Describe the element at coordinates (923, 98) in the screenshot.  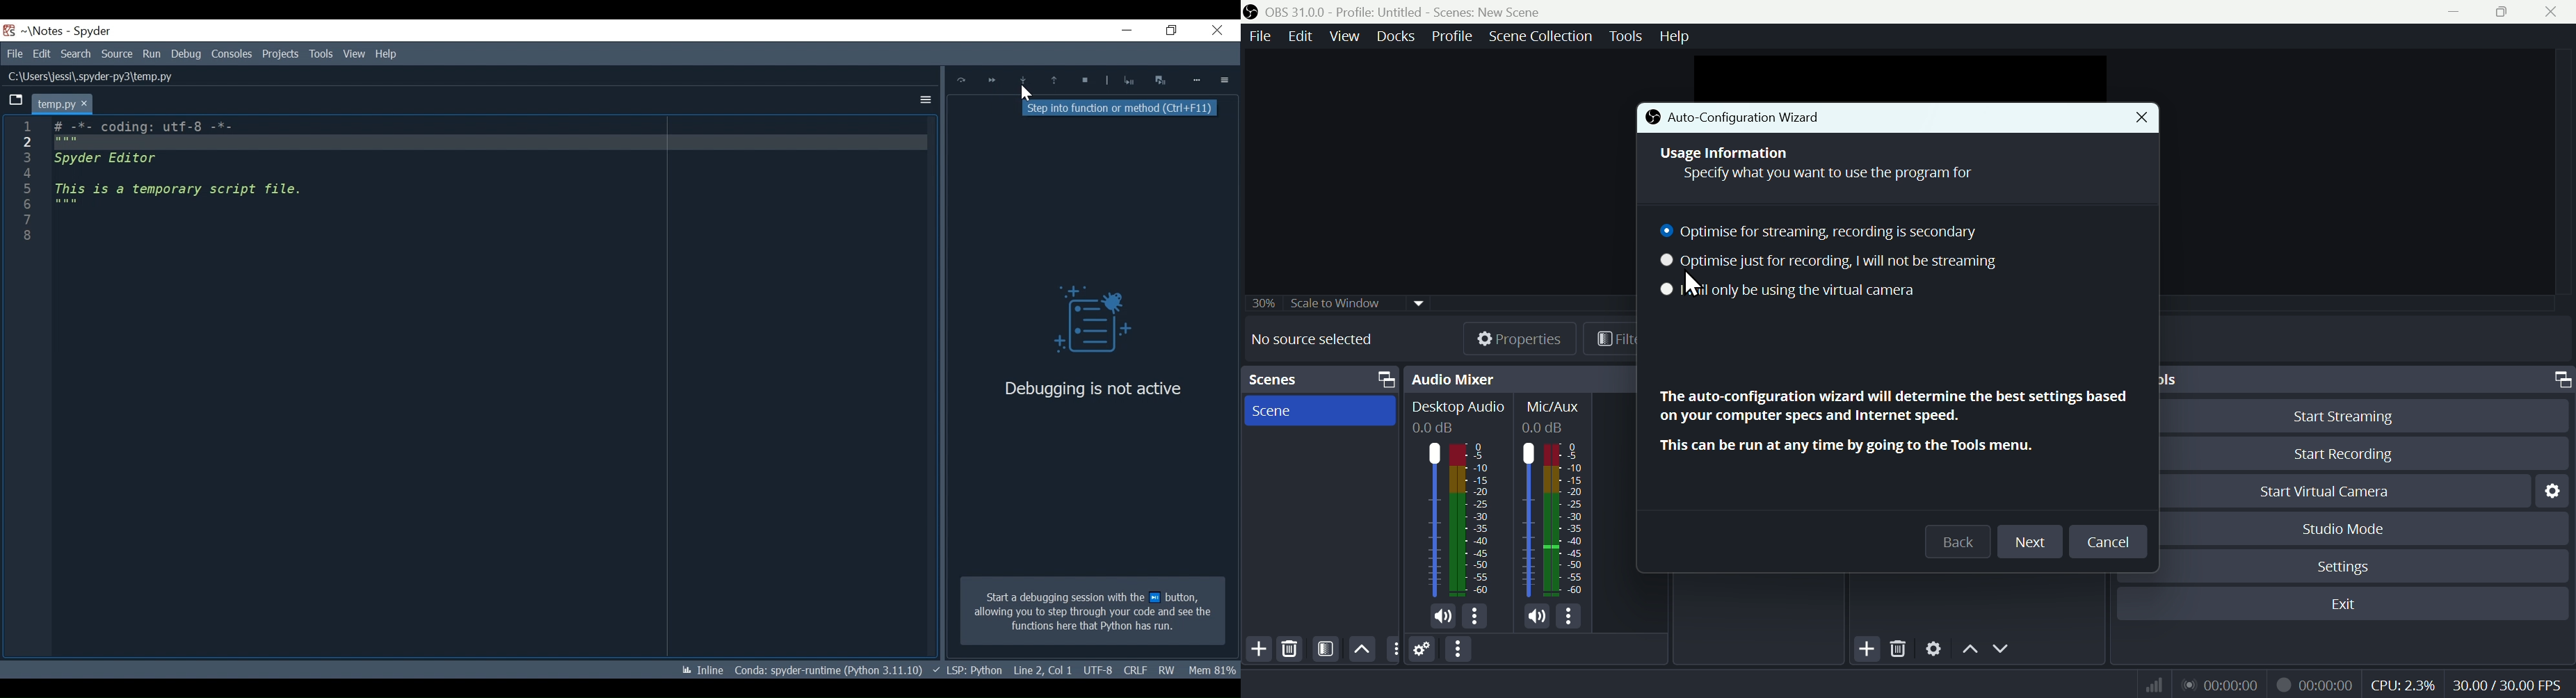
I see `More Options` at that location.